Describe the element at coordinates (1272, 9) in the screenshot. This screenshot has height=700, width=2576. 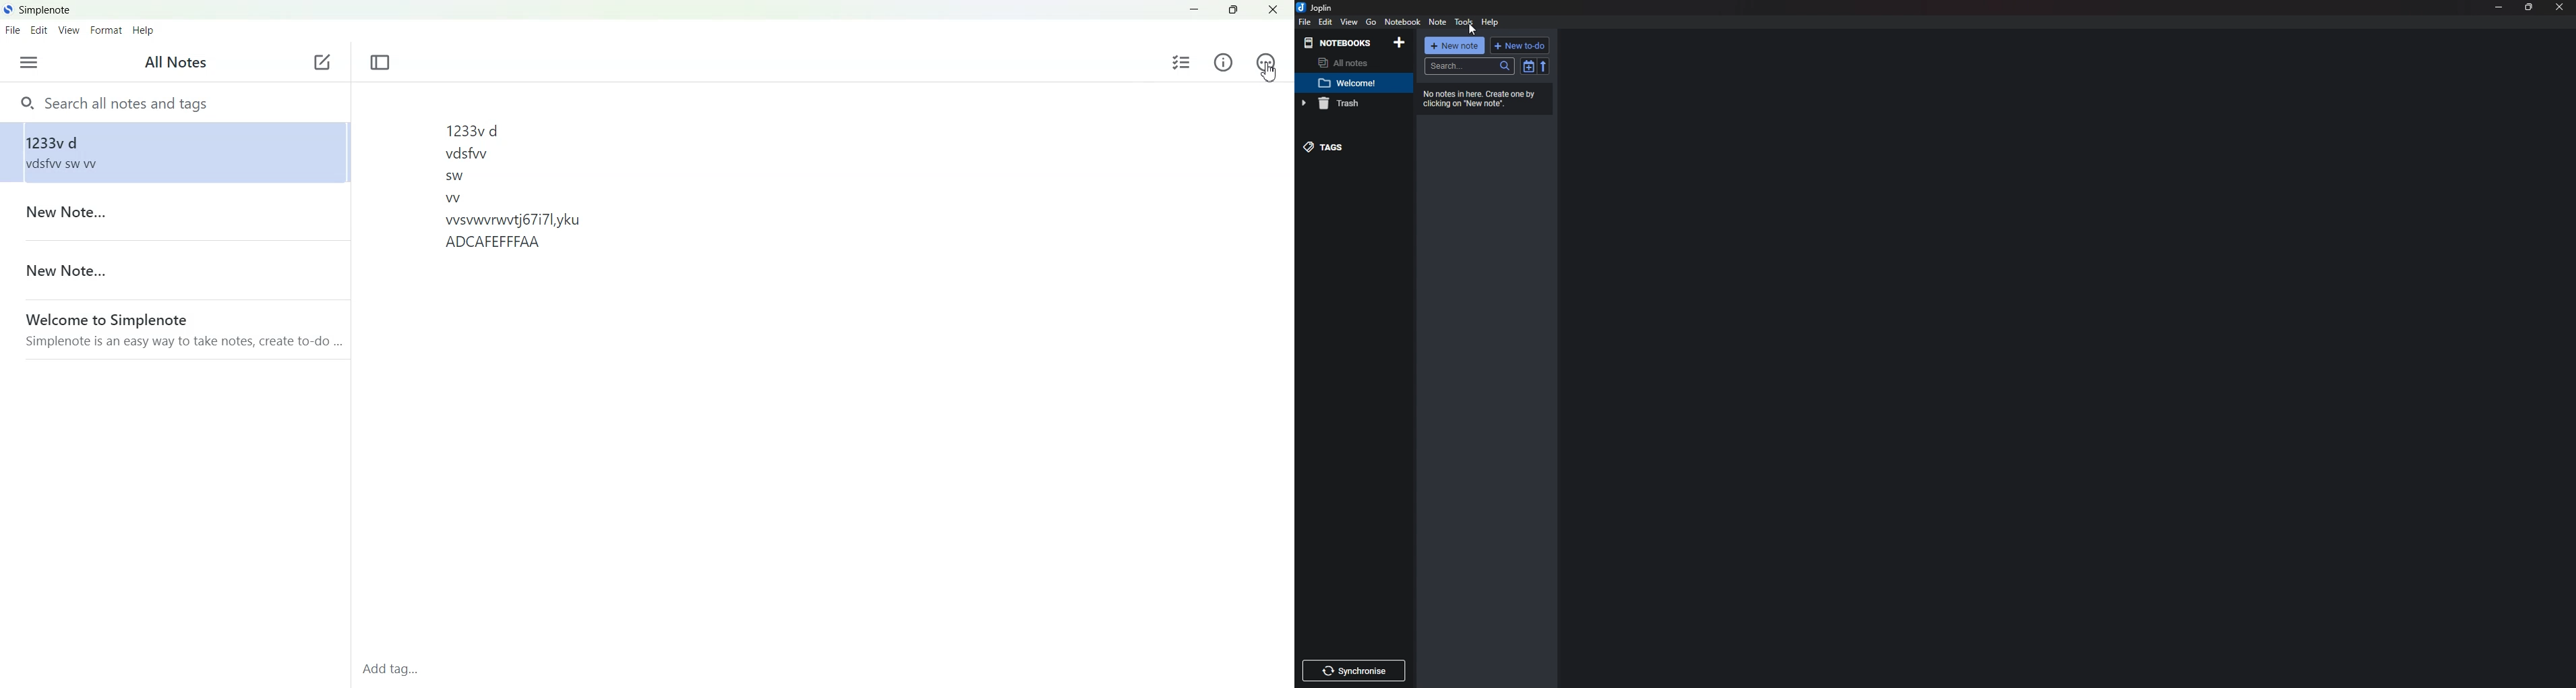
I see `Close` at that location.